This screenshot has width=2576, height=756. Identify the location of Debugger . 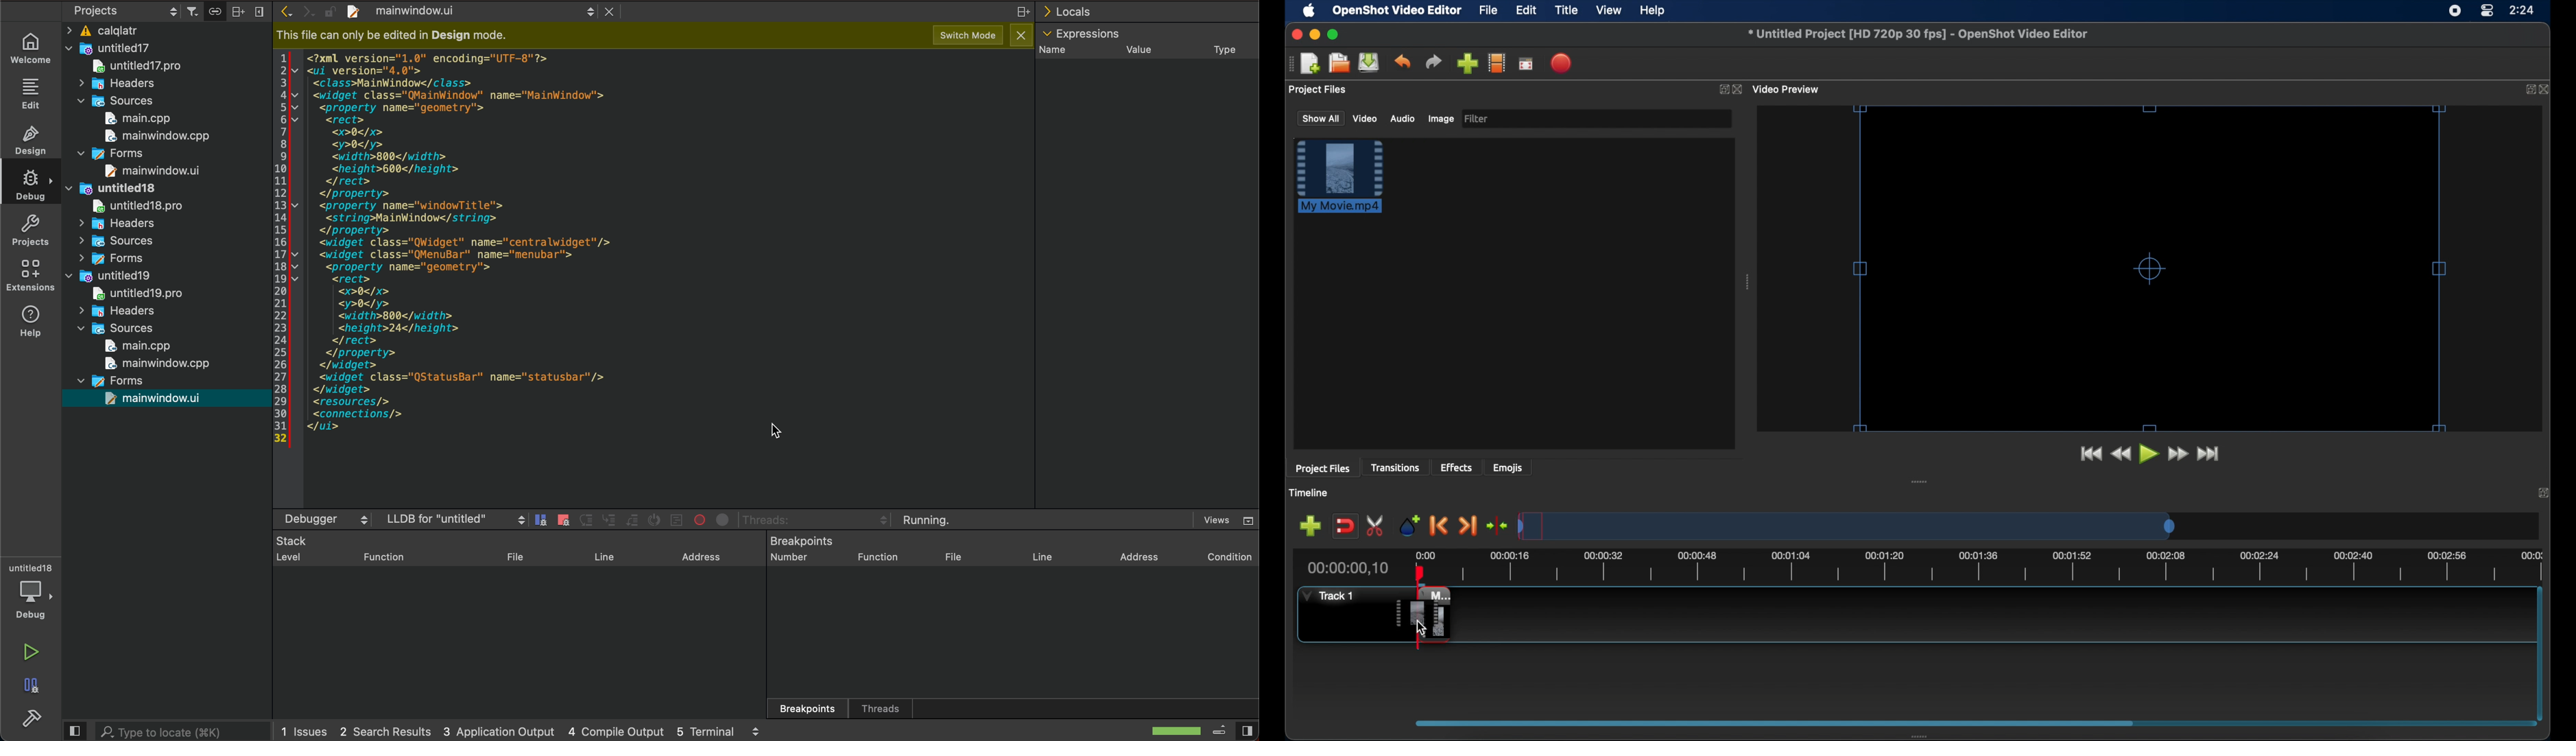
(323, 518).